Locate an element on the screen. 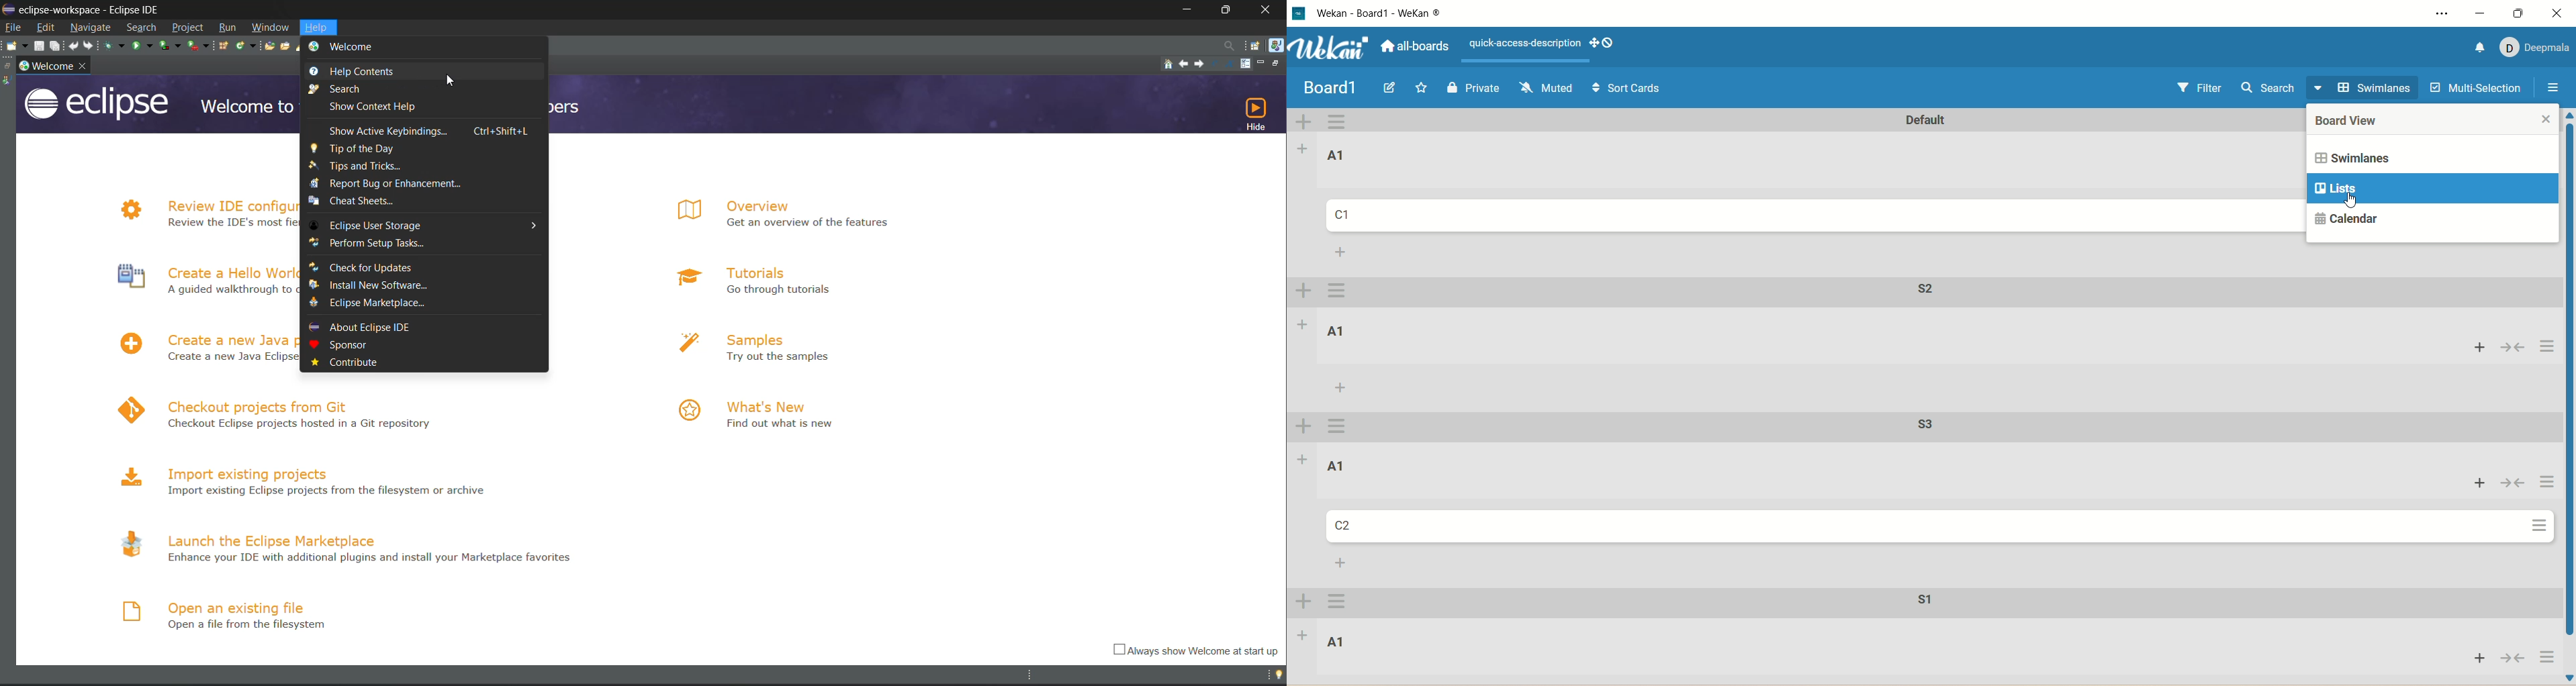  close is located at coordinates (2559, 13).